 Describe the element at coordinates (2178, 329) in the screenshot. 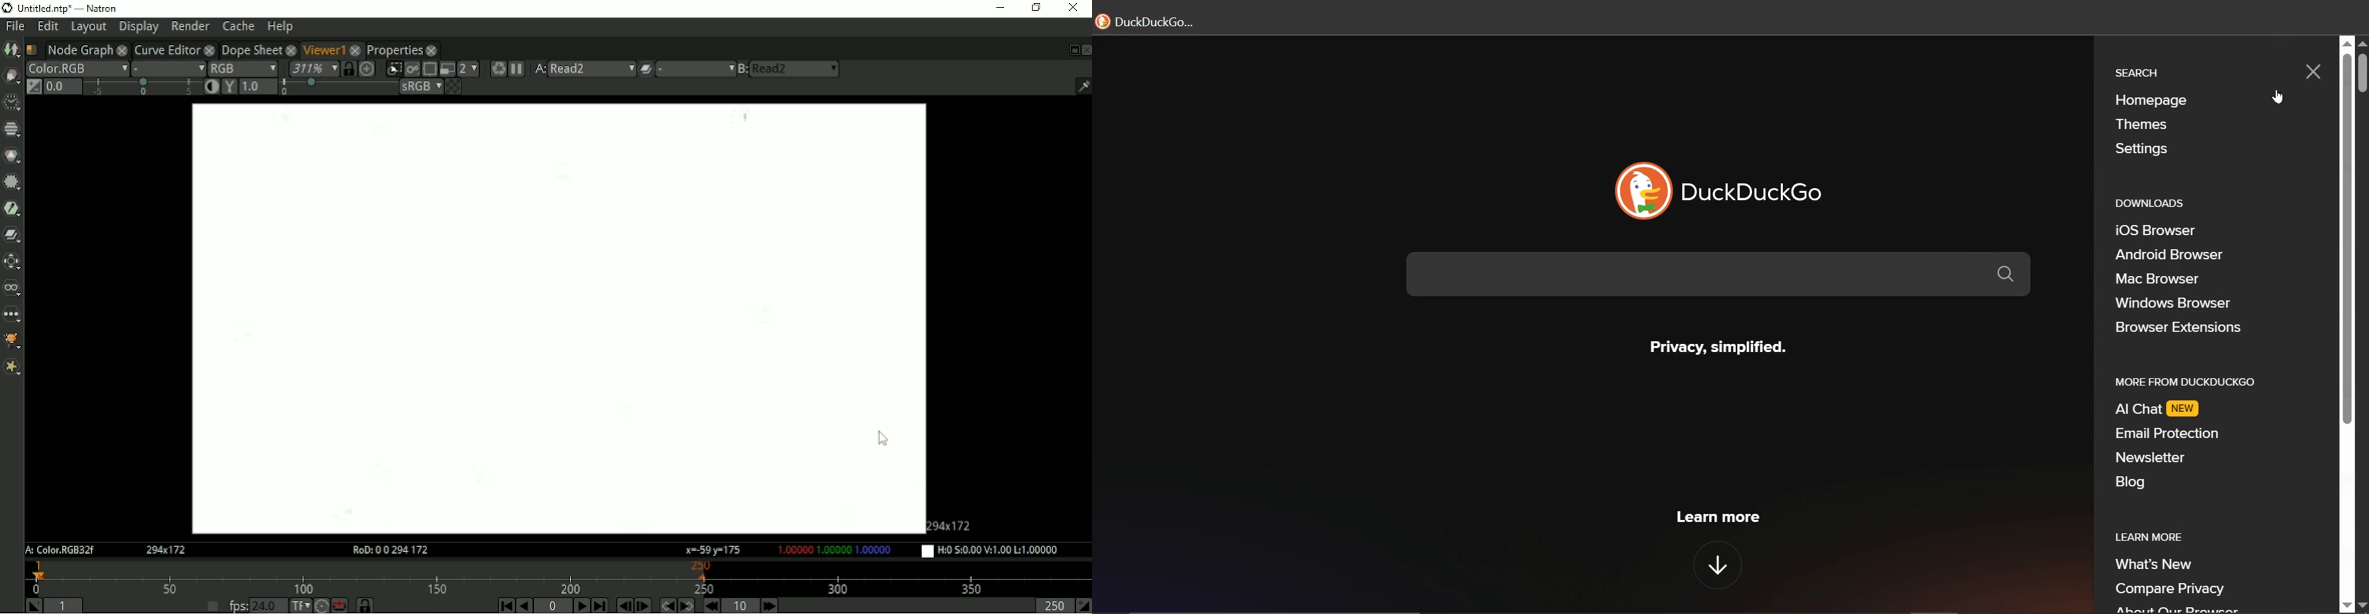

I see `Browser Extensions` at that location.